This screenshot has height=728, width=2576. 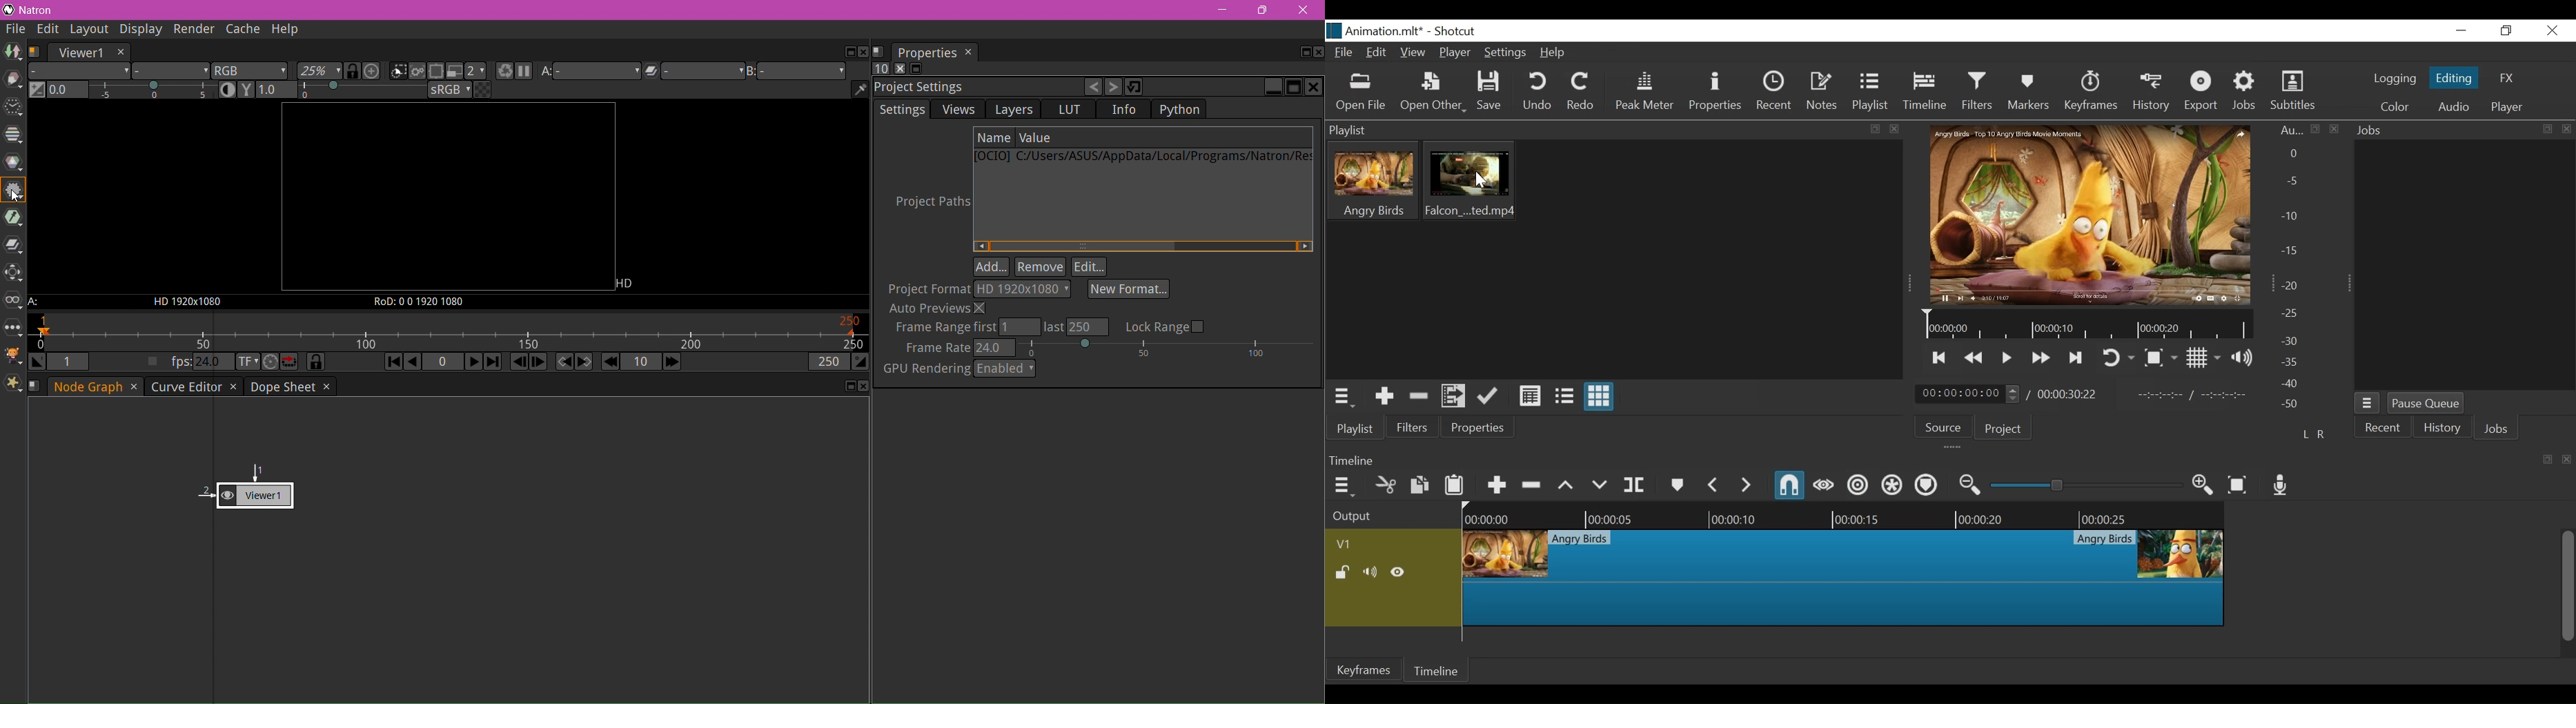 What do you see at coordinates (1926, 485) in the screenshot?
I see `Ripple Markers` at bounding box center [1926, 485].